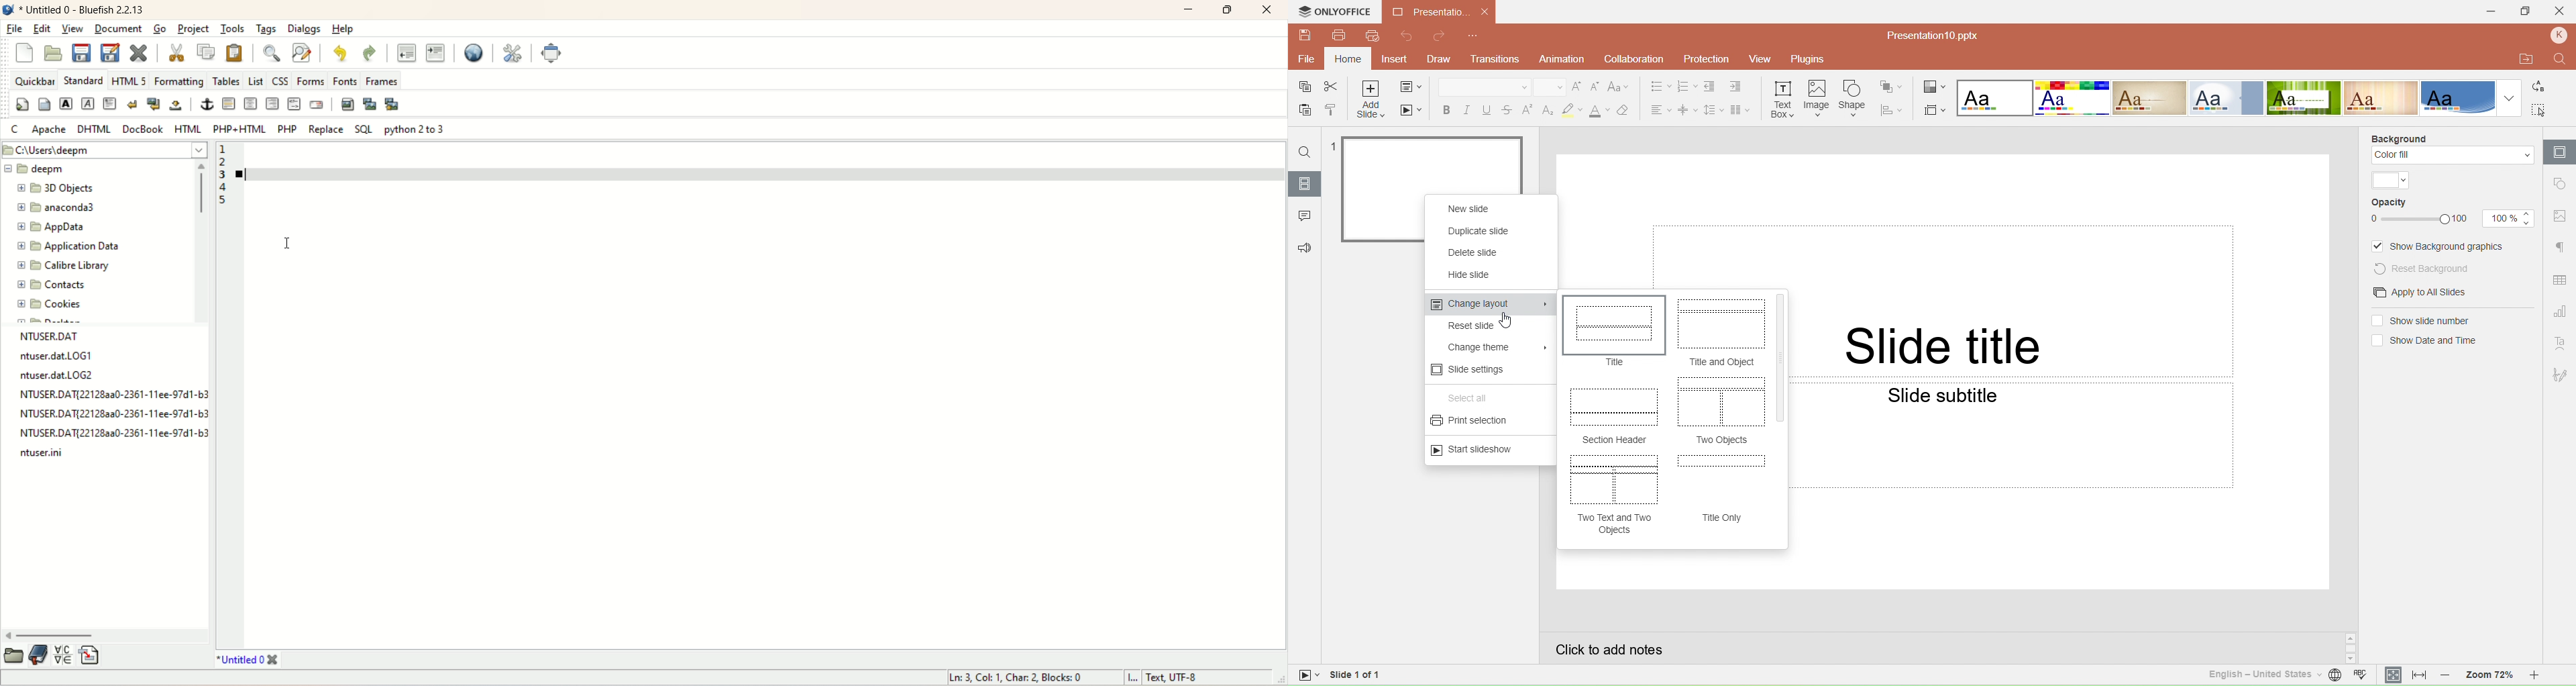  Describe the element at coordinates (207, 52) in the screenshot. I see `copy` at that location.